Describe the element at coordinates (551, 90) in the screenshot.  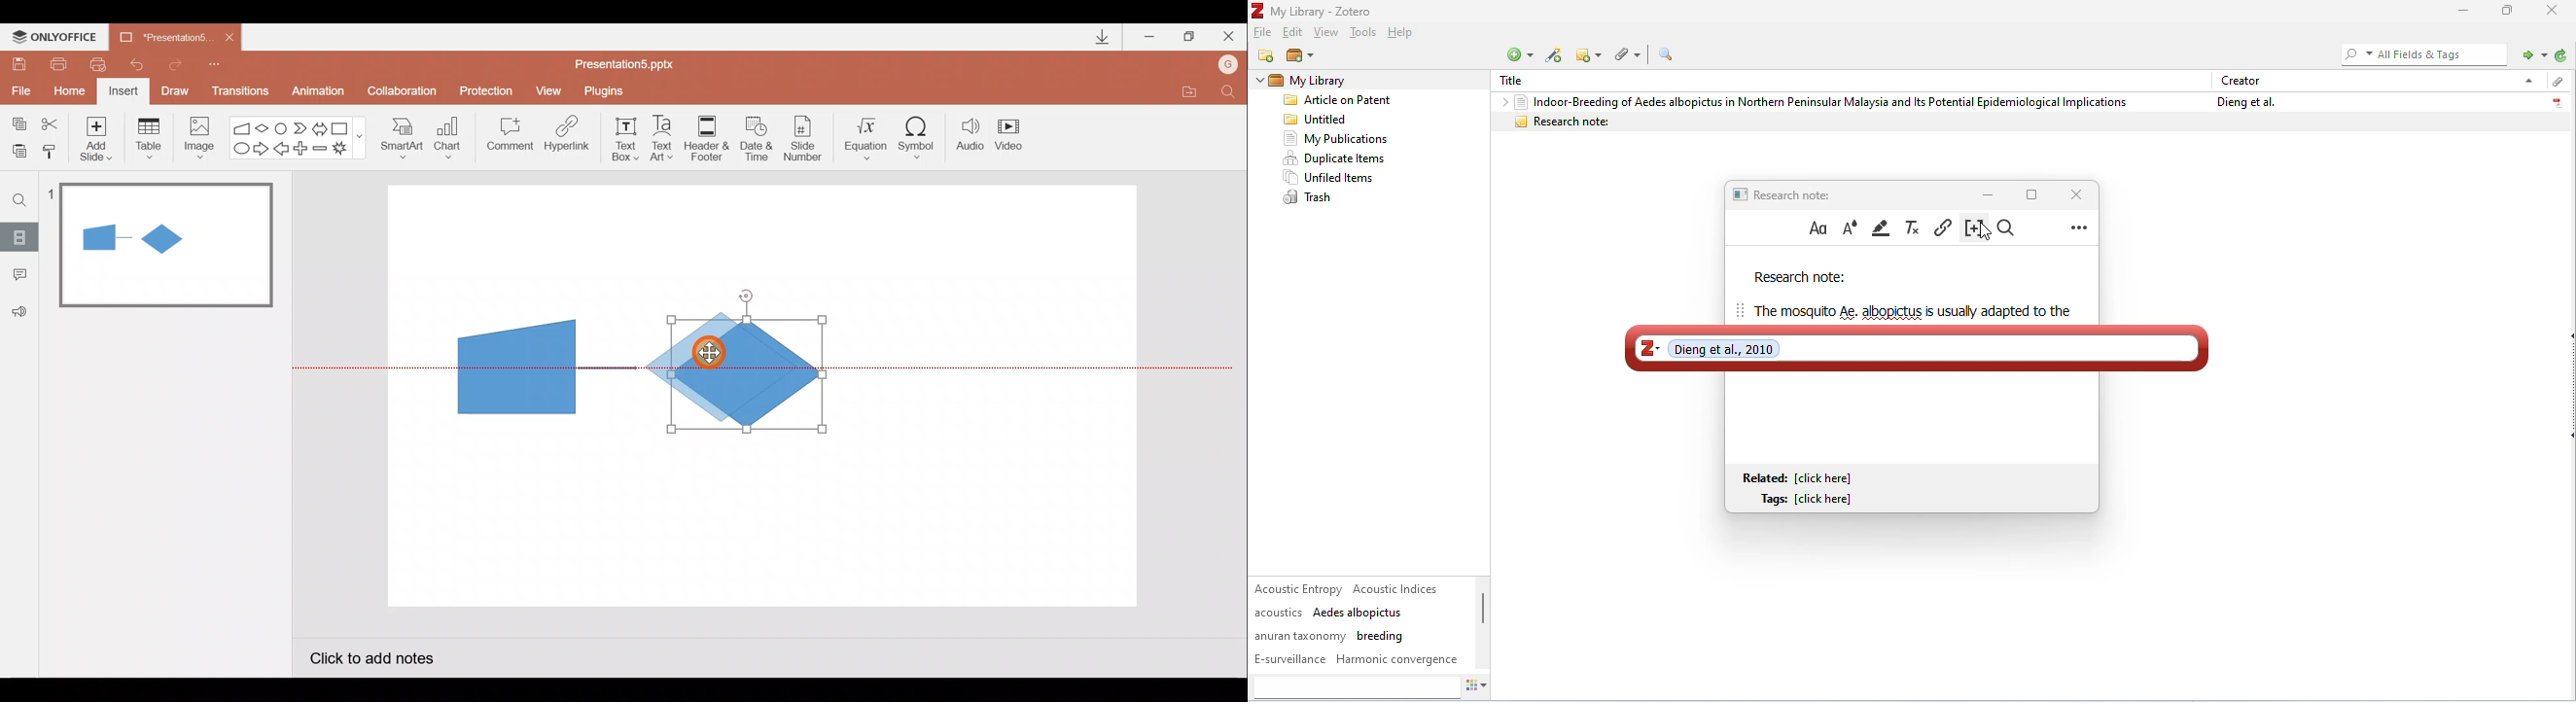
I see `View` at that location.